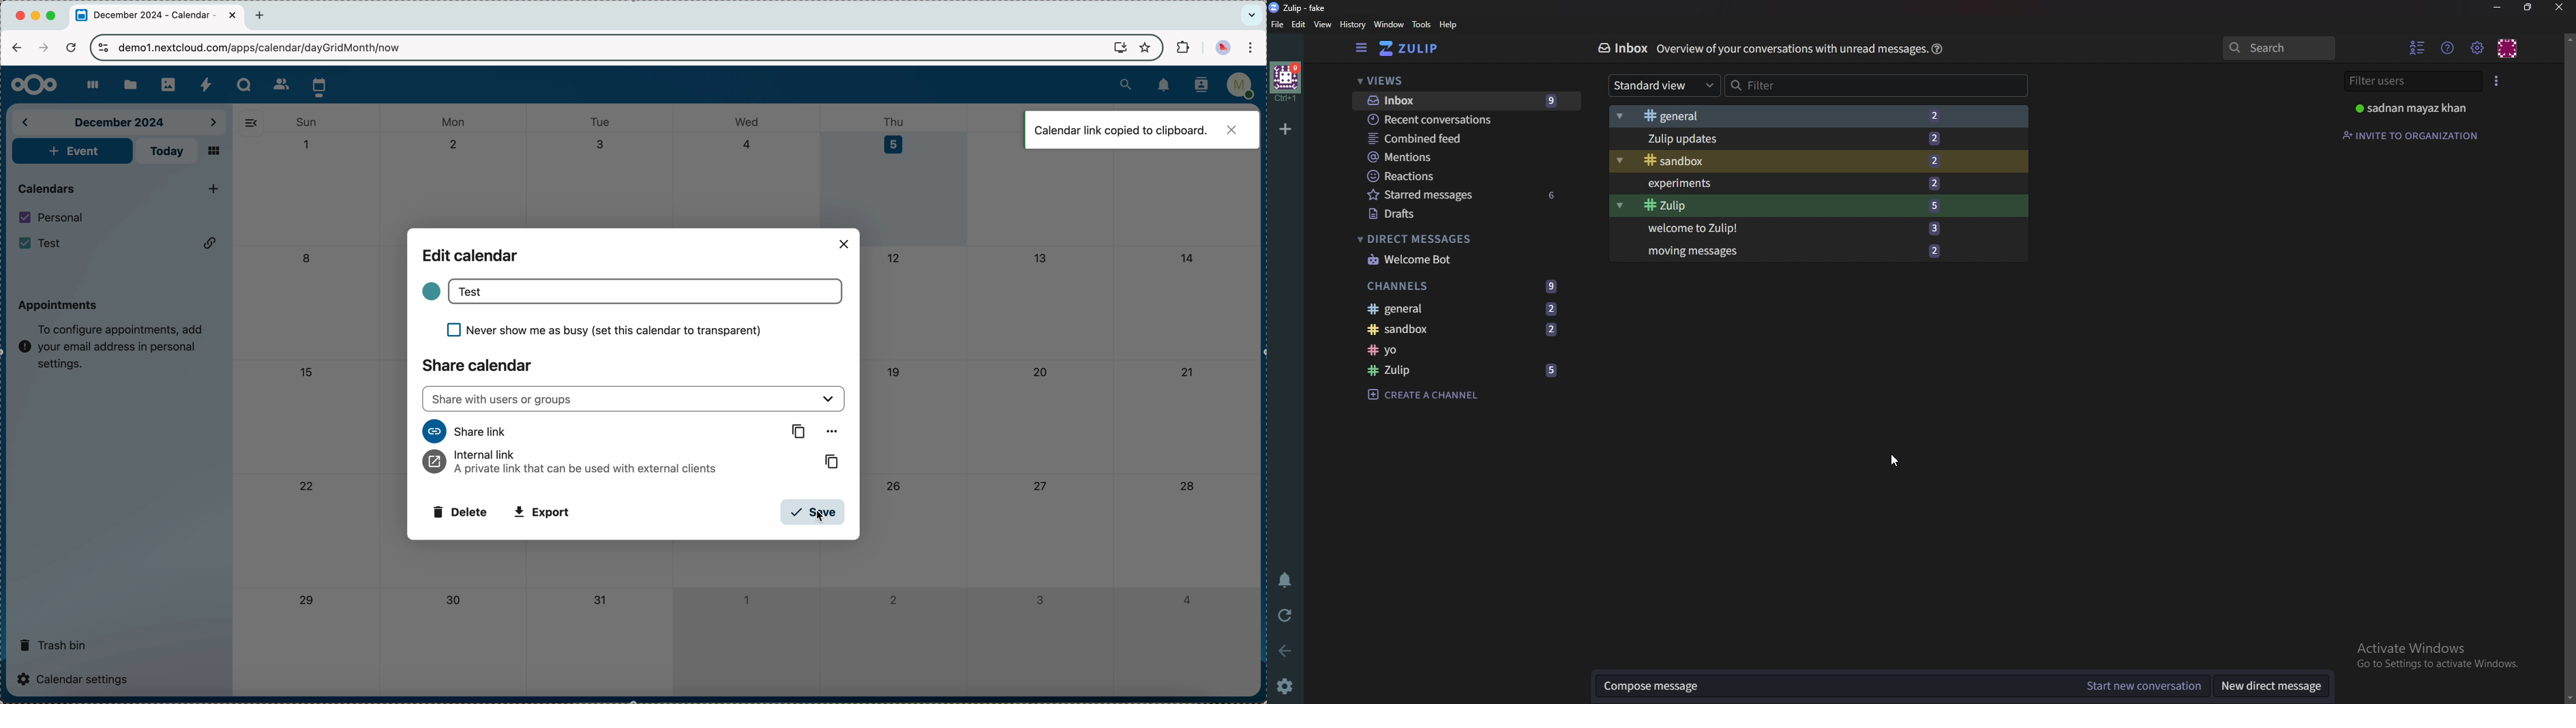 Image resolution: width=2576 pixels, height=728 pixels. What do you see at coordinates (1116, 48) in the screenshot?
I see `screen` at bounding box center [1116, 48].